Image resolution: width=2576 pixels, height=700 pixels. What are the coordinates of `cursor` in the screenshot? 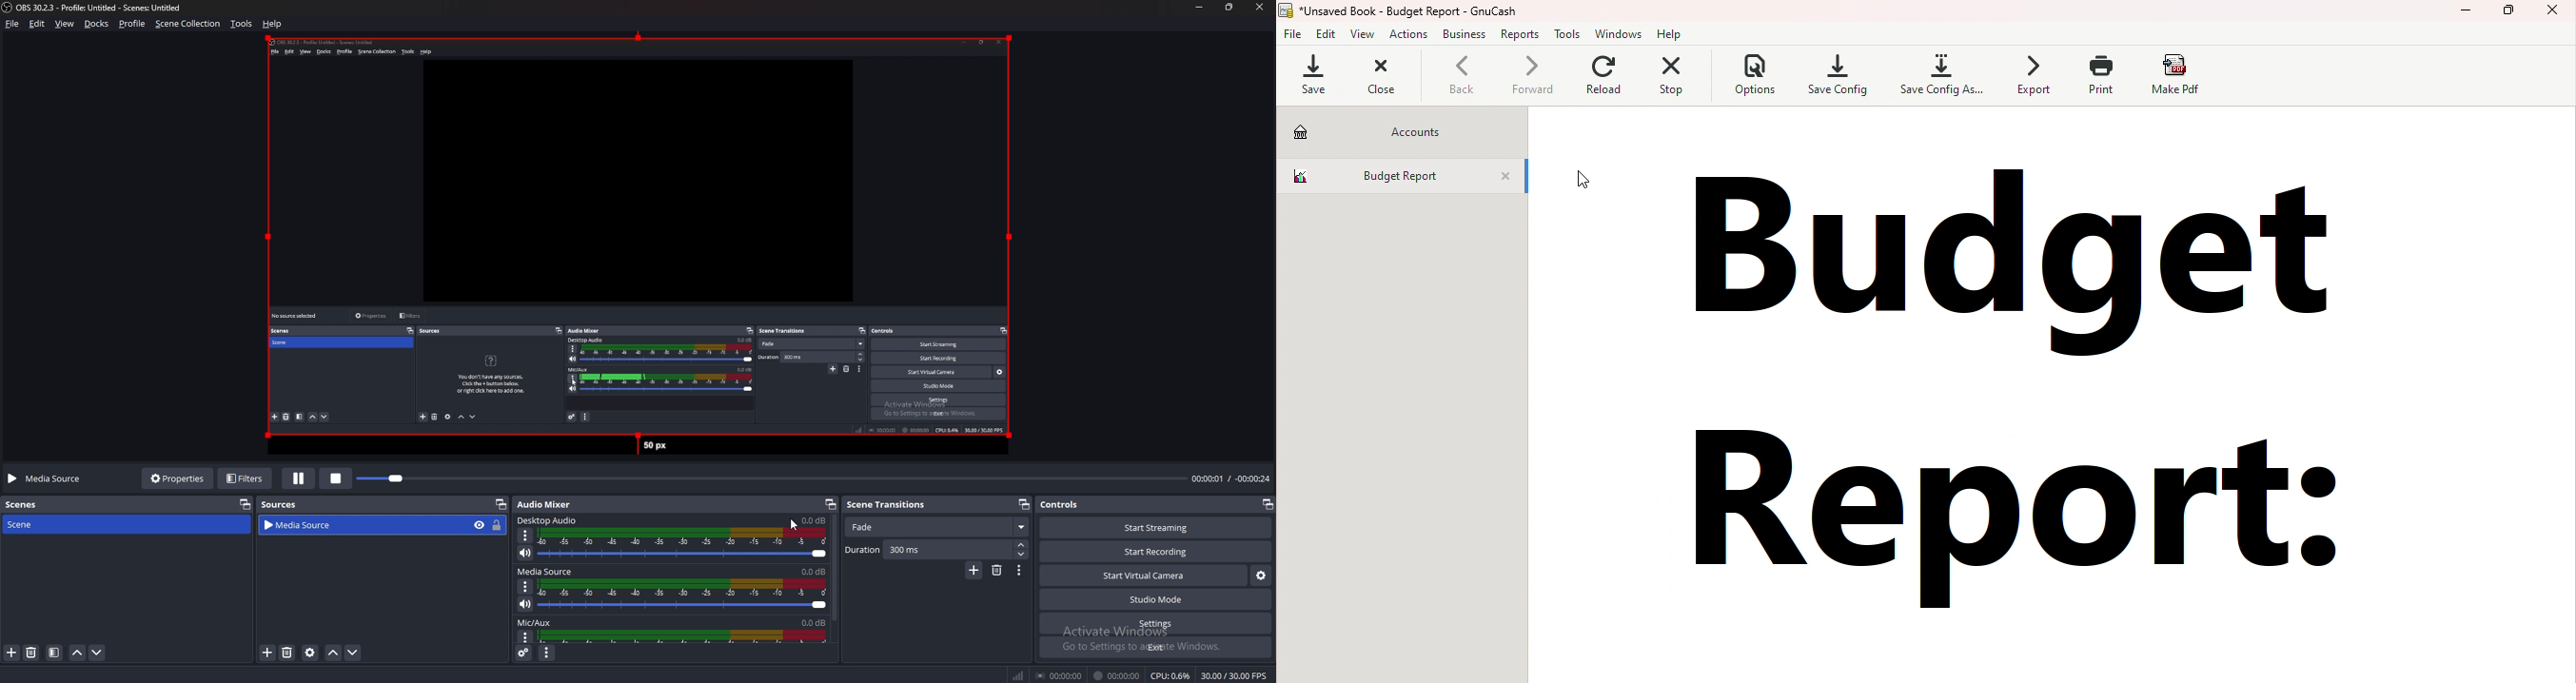 It's located at (791, 526).